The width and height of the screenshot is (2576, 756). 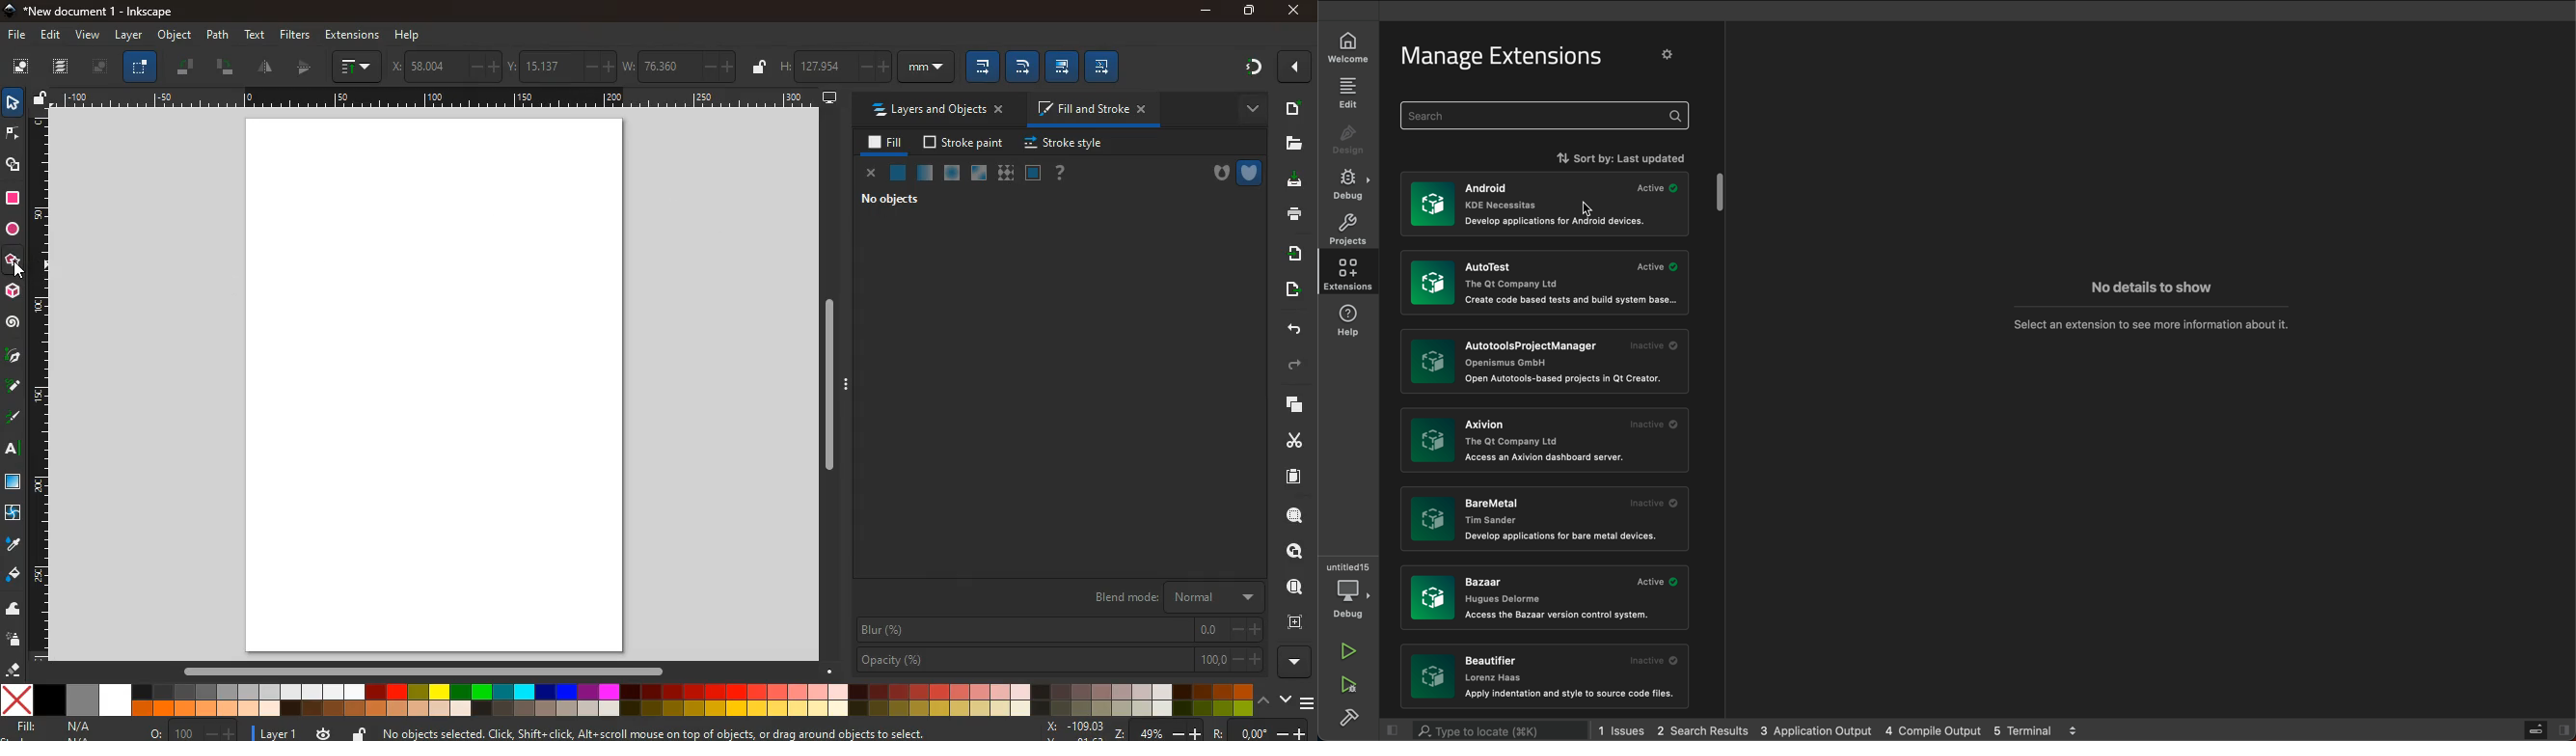 I want to click on cut, so click(x=1290, y=441).